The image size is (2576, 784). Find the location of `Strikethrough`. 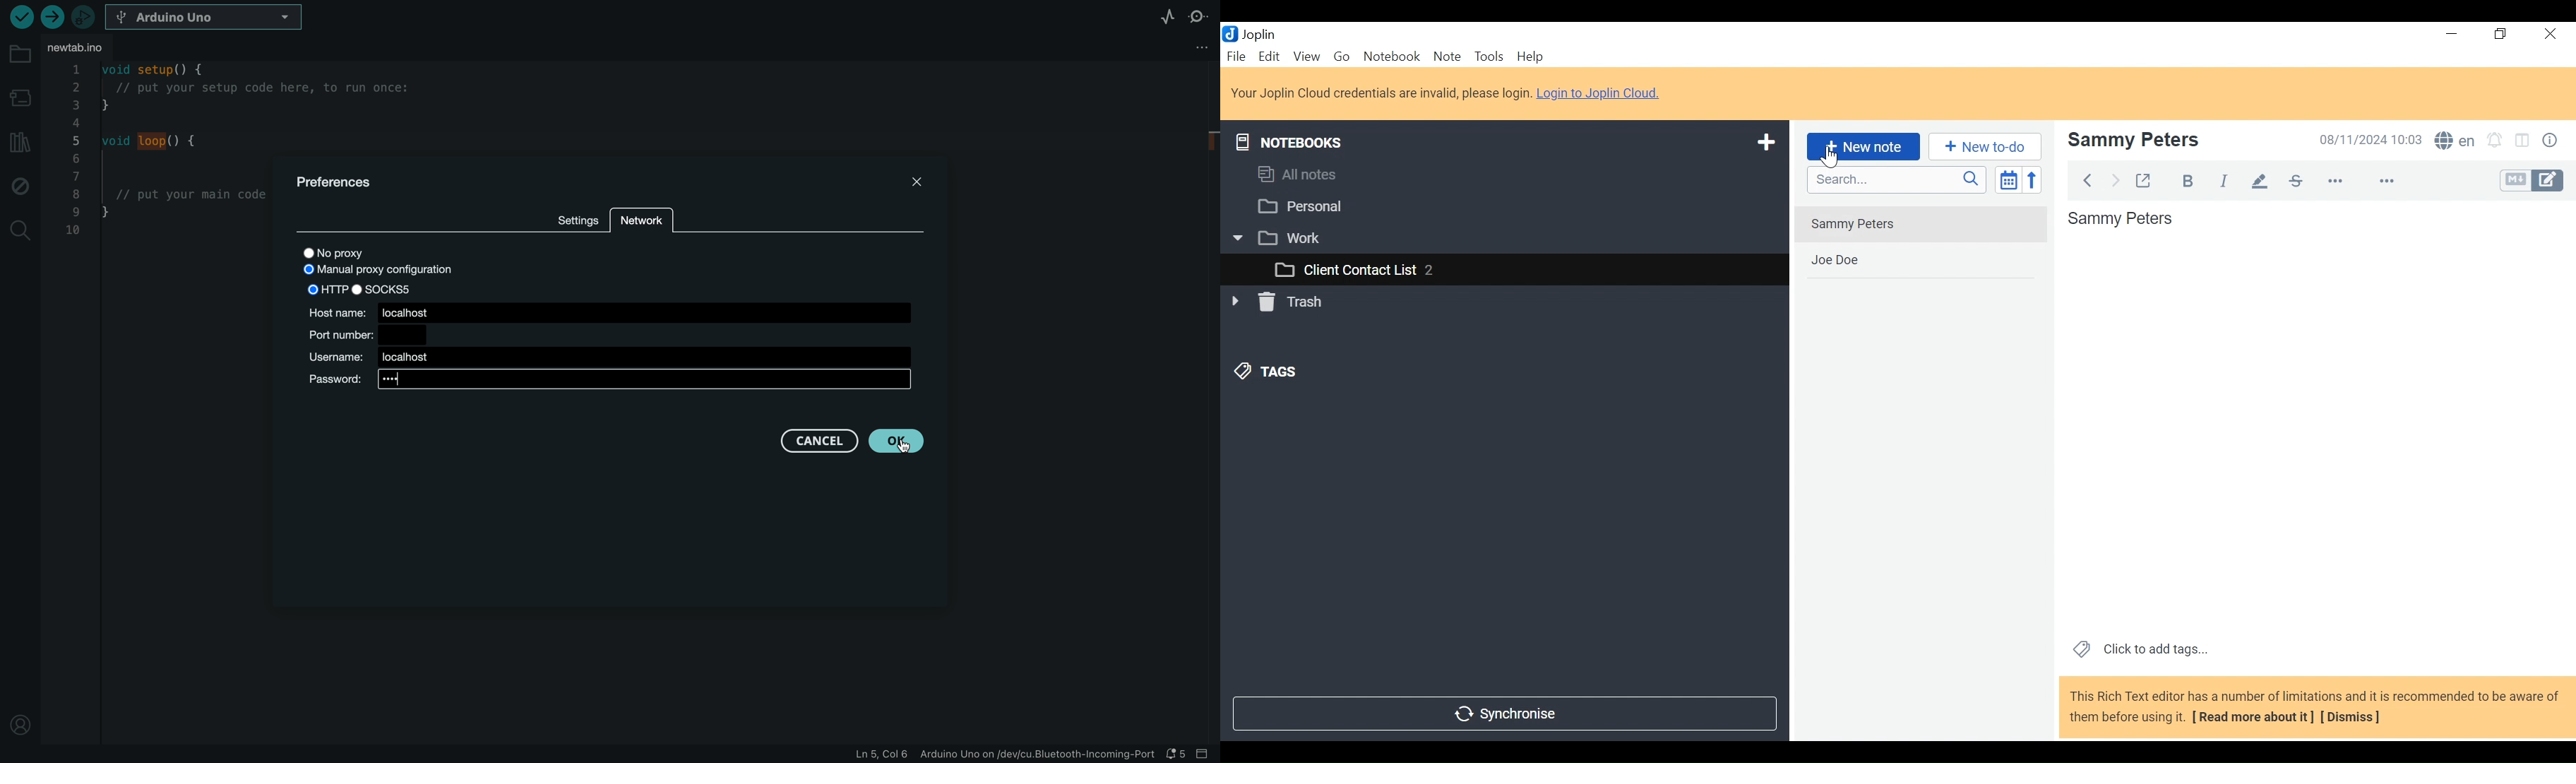

Strikethrough is located at coordinates (2296, 181).